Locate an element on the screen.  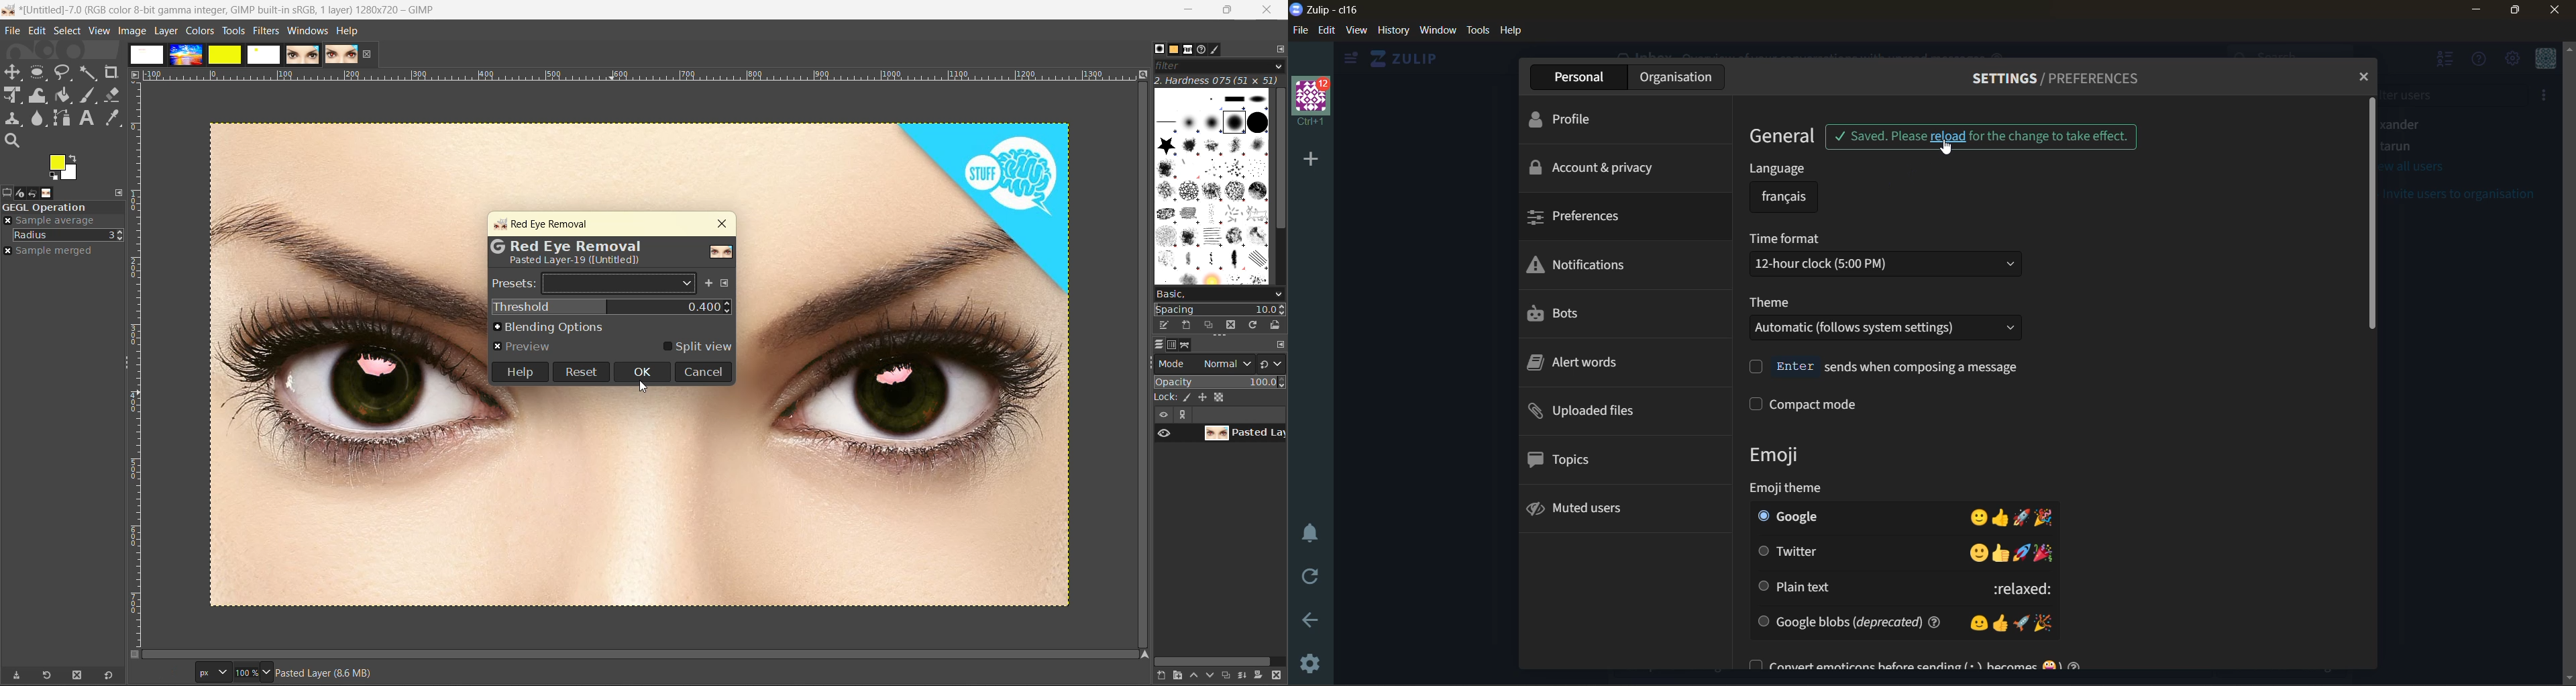
fuzzy text is located at coordinates (89, 73).